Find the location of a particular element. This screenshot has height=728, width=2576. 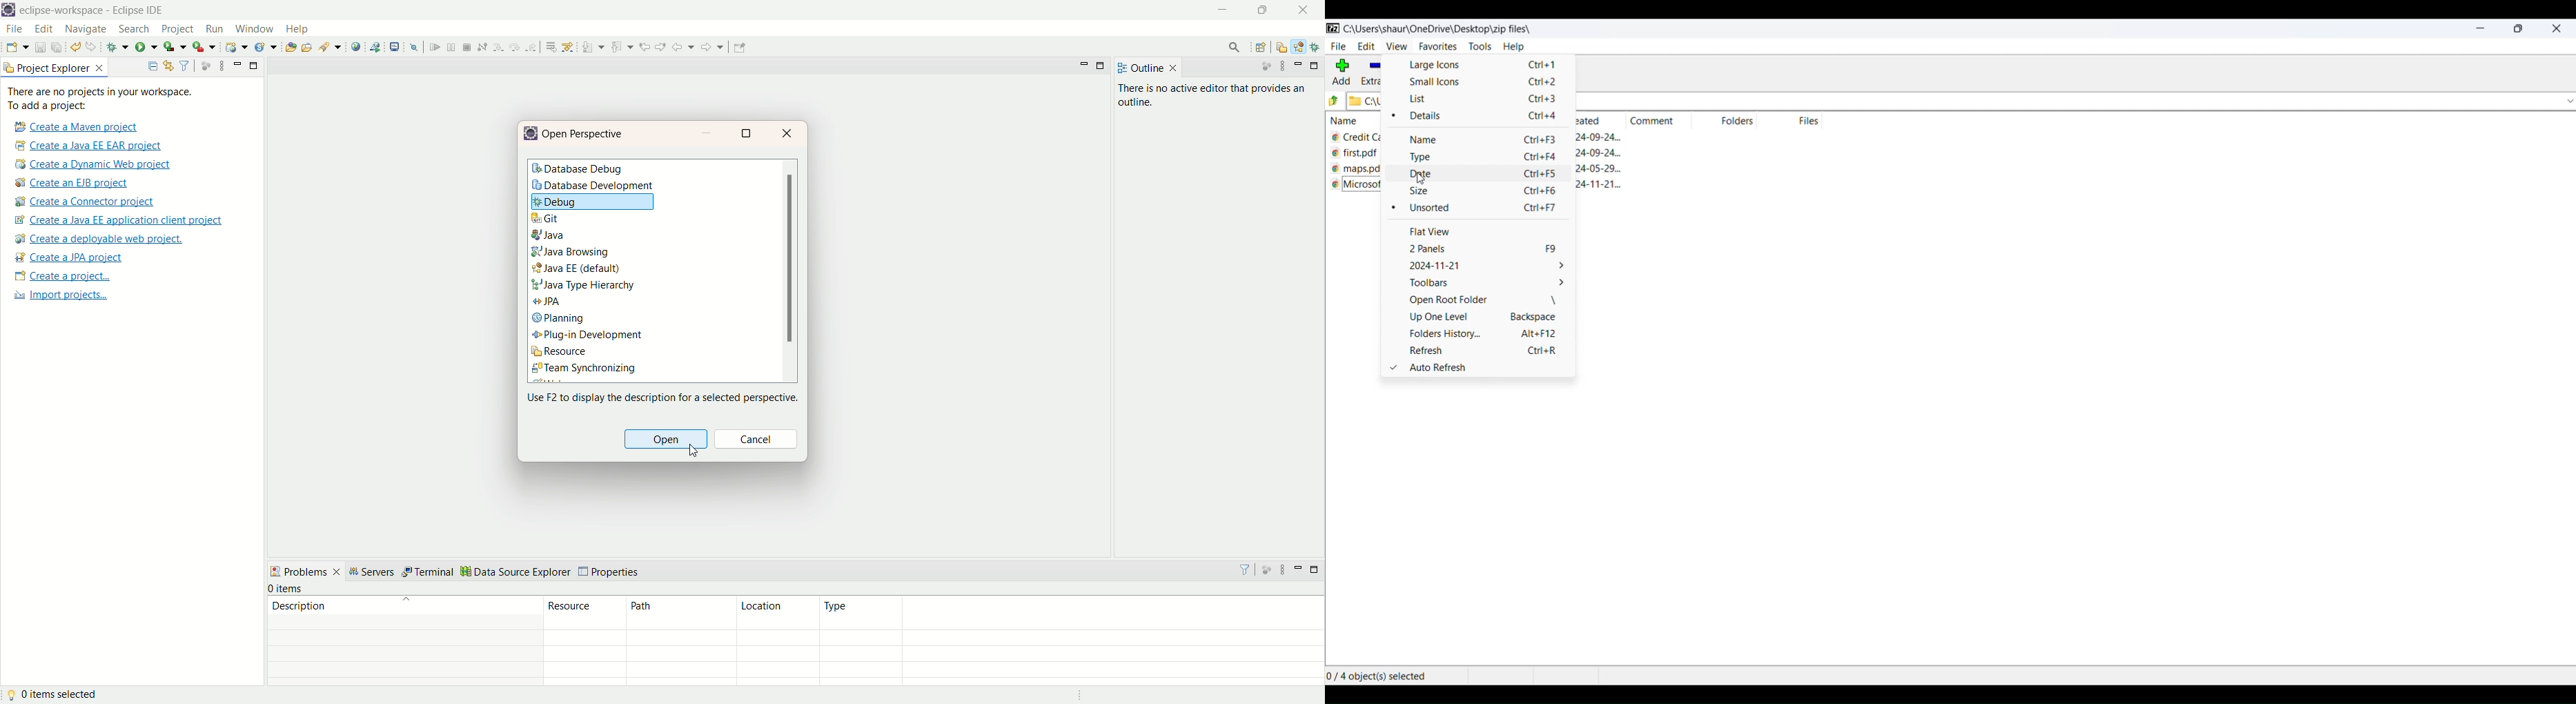

size is located at coordinates (1480, 193).